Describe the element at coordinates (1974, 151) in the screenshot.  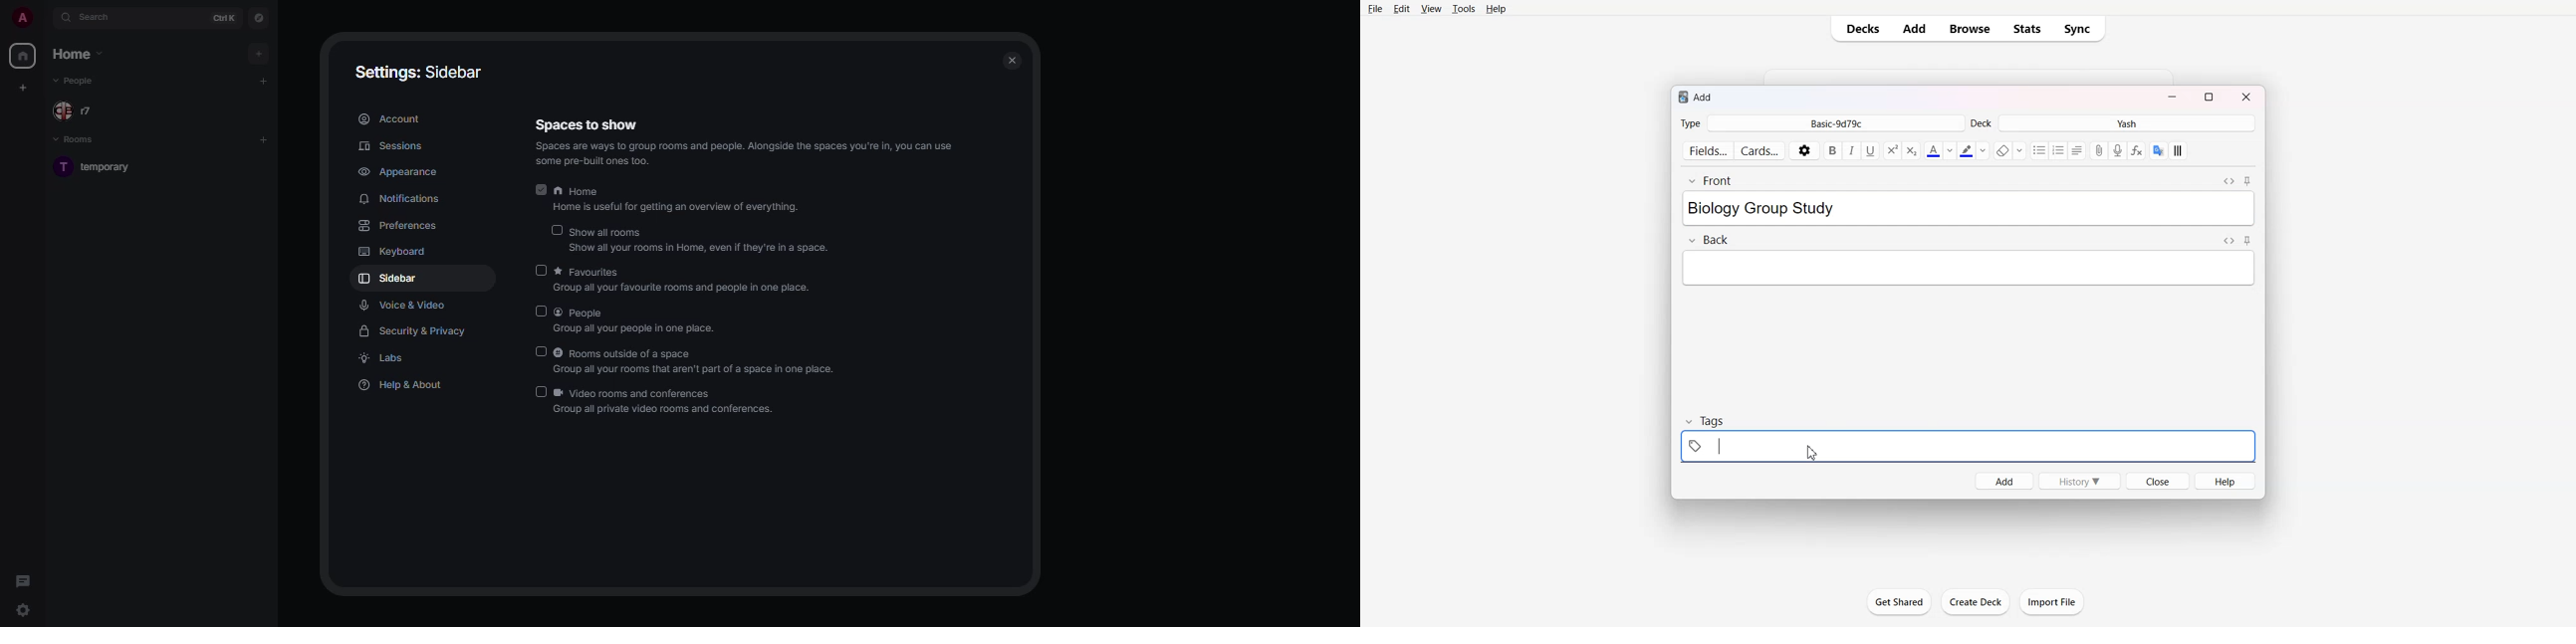
I see `Highlight Text Color` at that location.